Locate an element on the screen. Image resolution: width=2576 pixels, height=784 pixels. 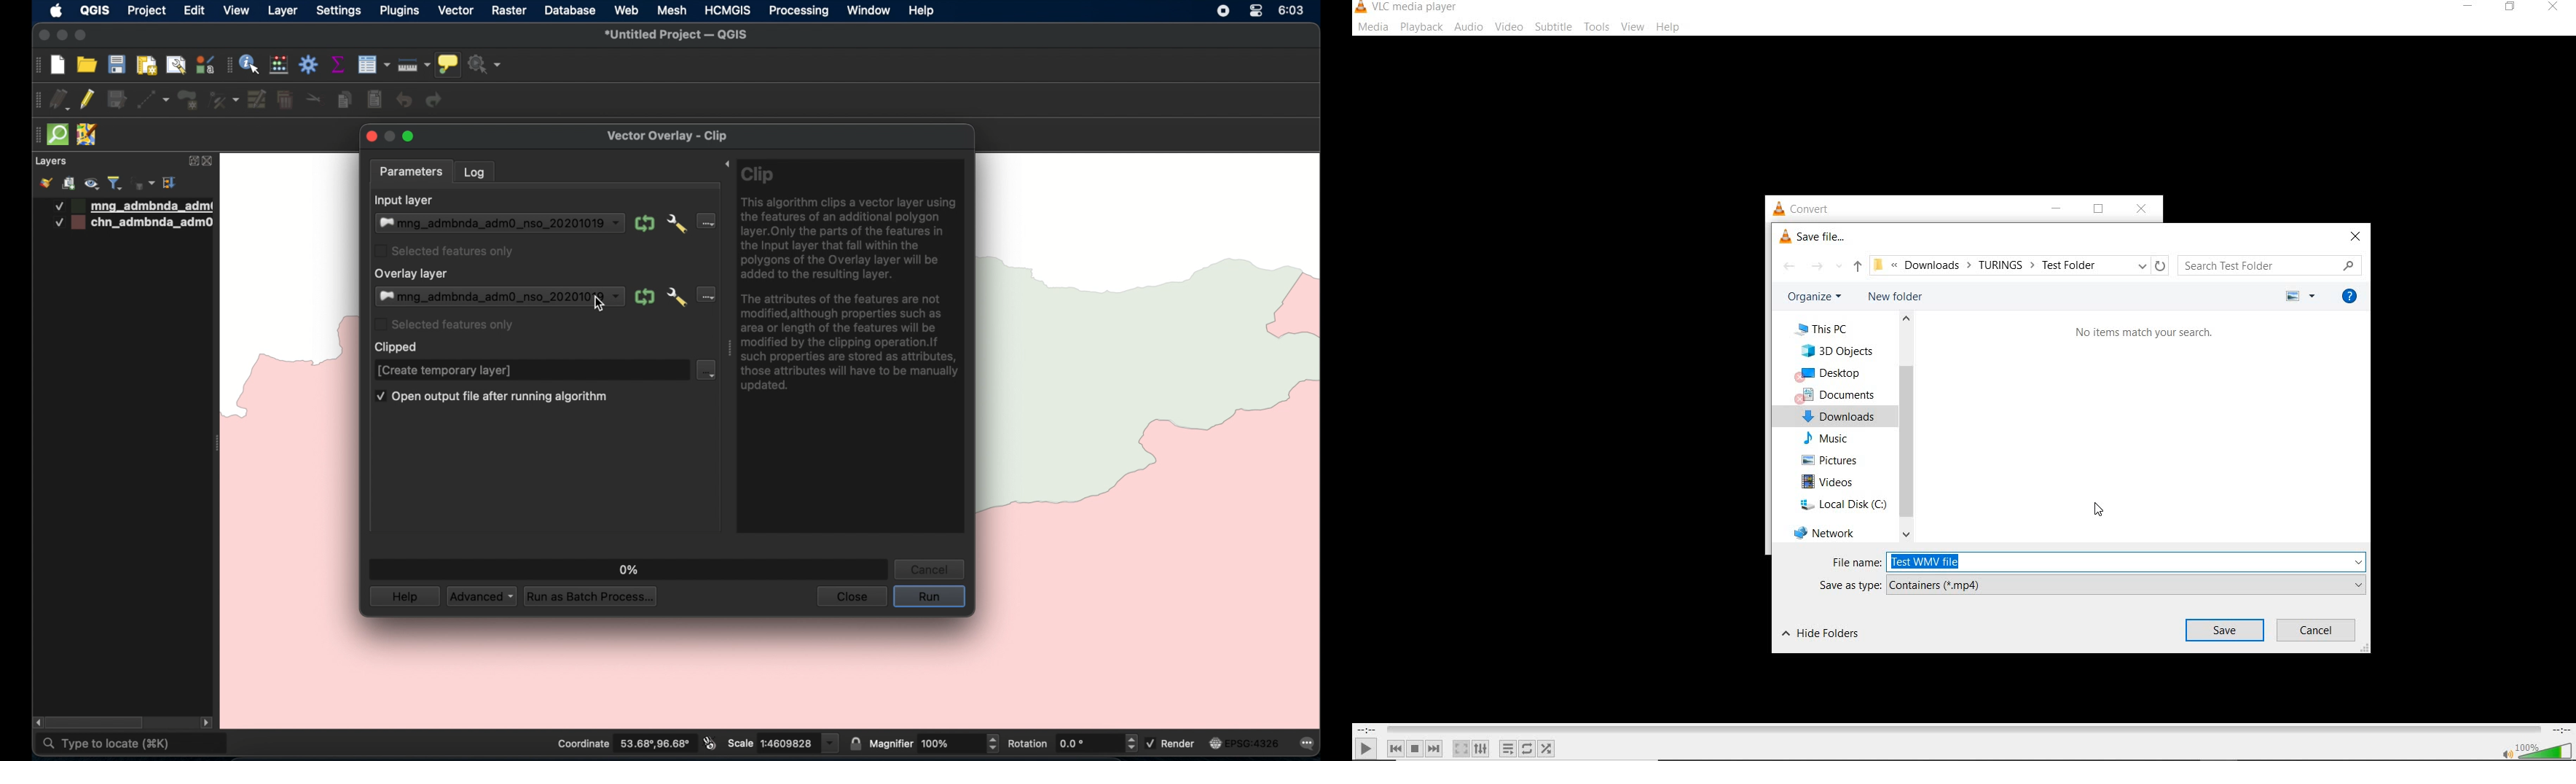
mesh is located at coordinates (672, 11).